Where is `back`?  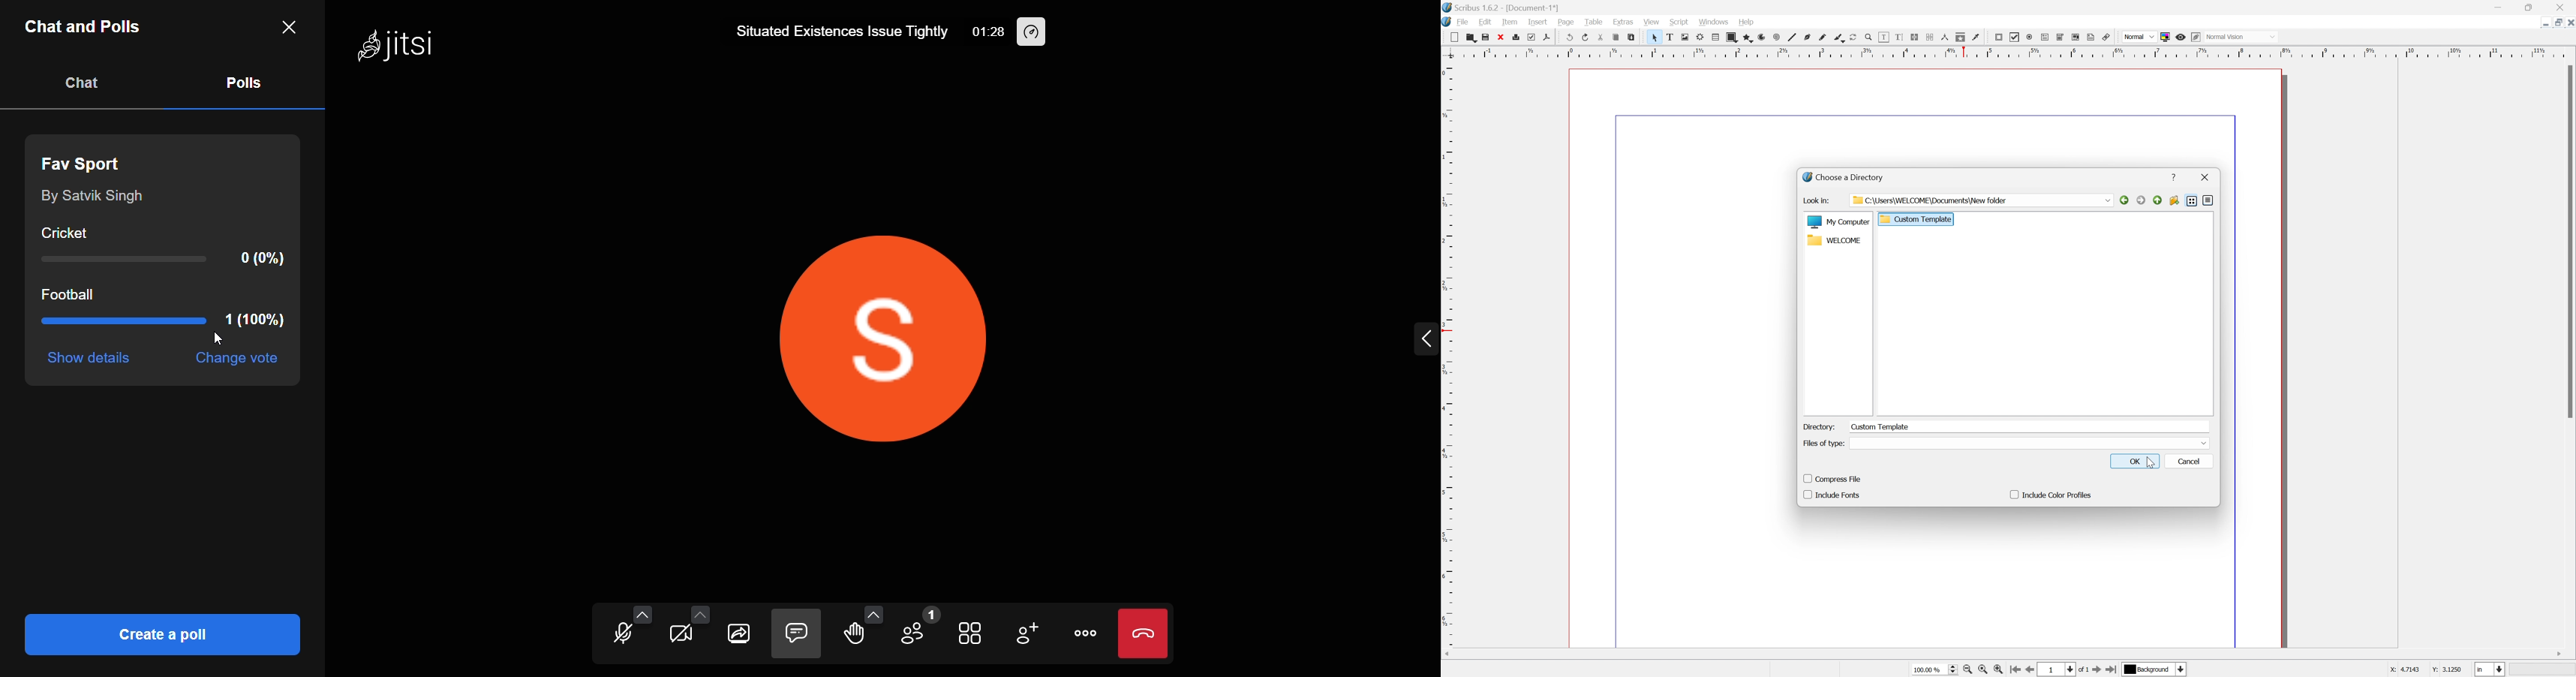
back is located at coordinates (2124, 201).